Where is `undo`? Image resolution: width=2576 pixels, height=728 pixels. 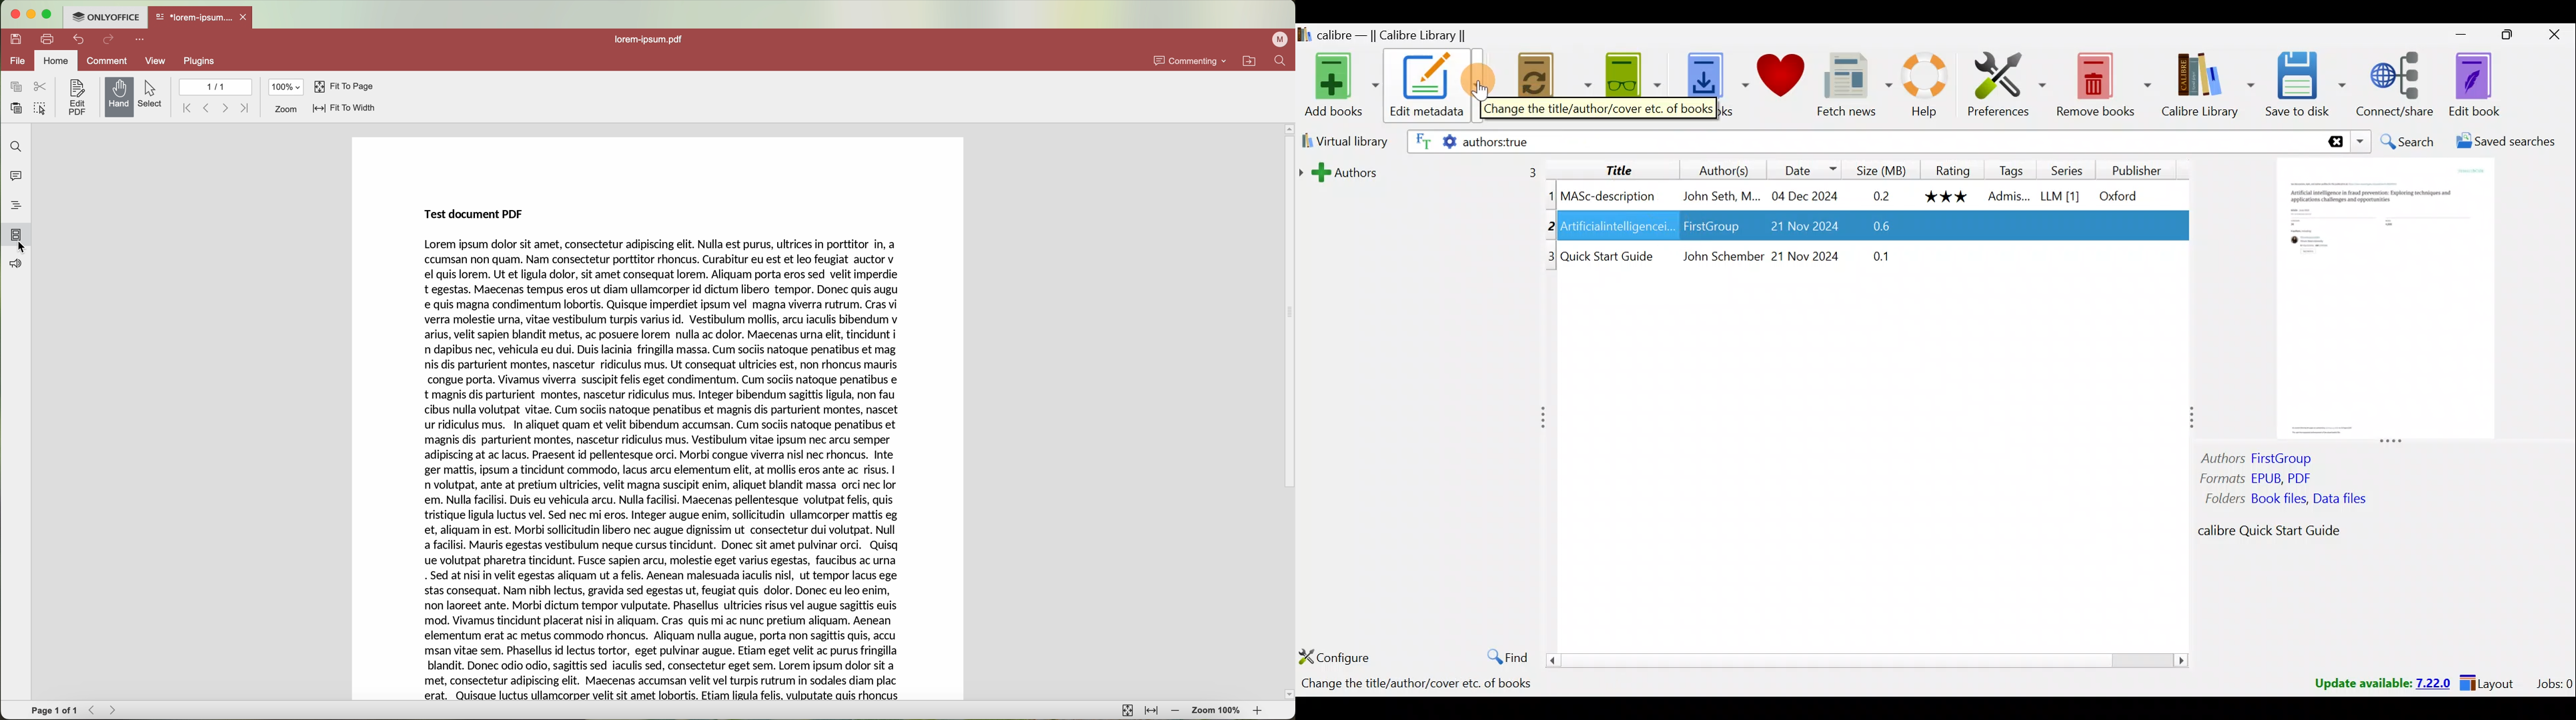 undo is located at coordinates (76, 39).